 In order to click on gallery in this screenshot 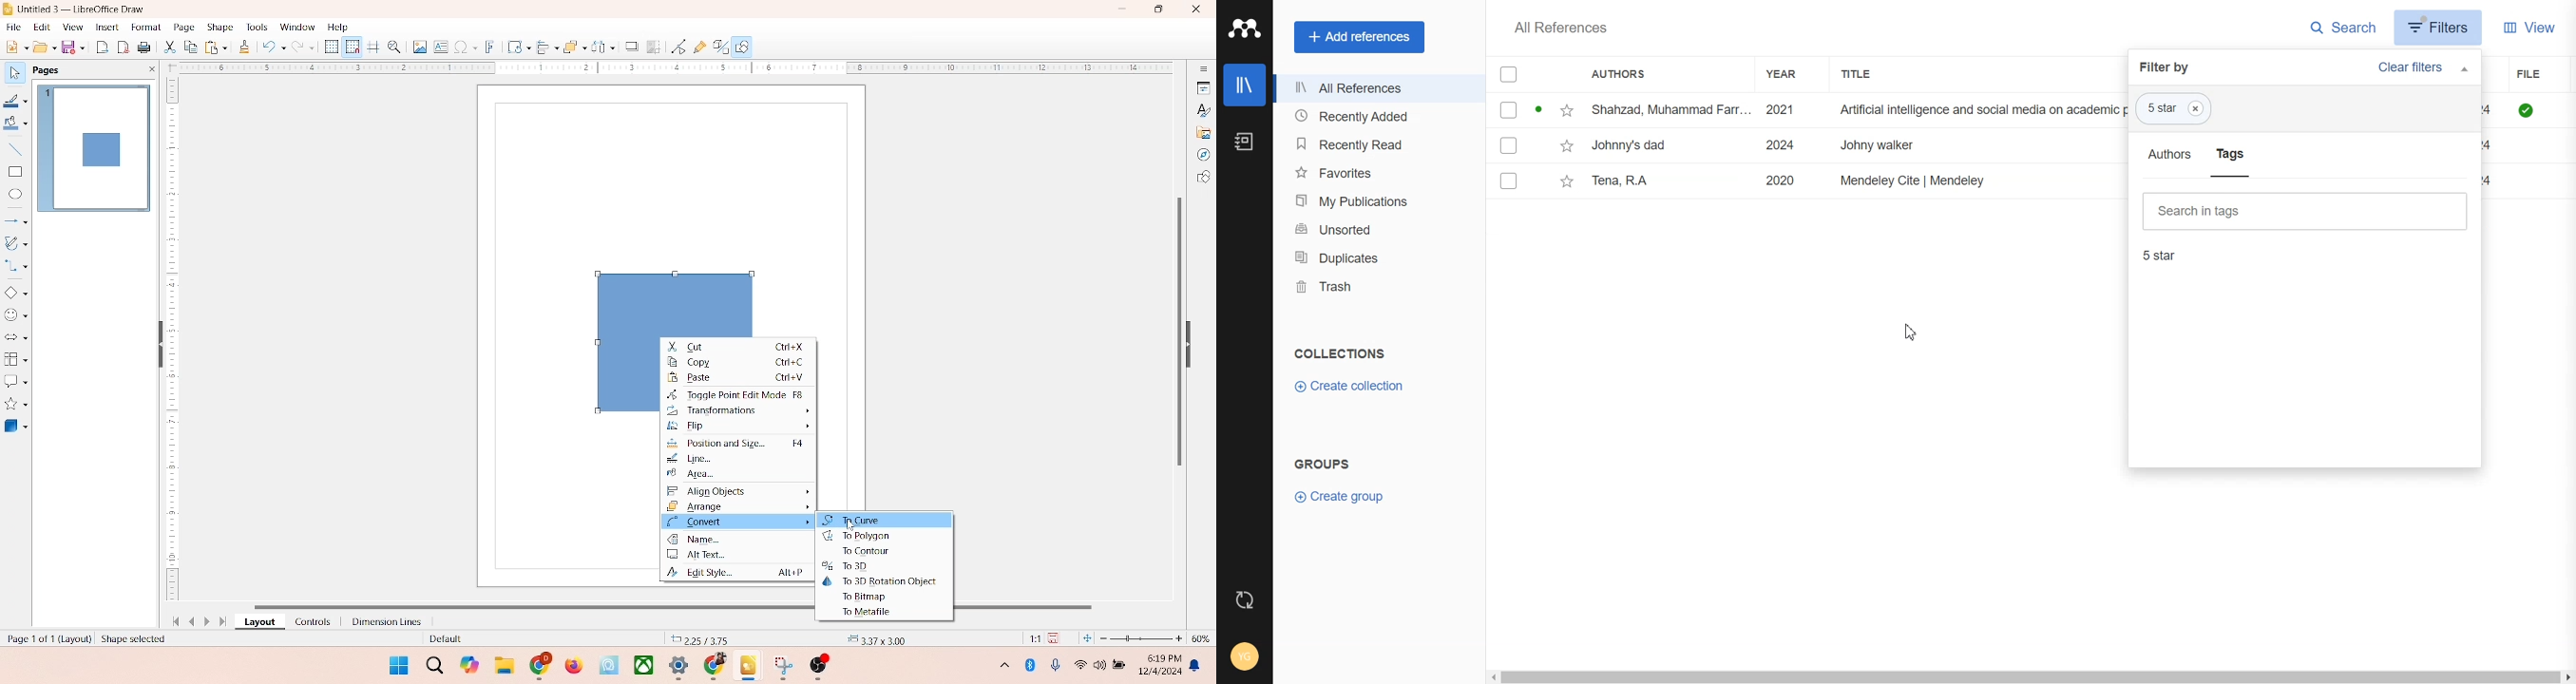, I will do `click(1204, 131)`.